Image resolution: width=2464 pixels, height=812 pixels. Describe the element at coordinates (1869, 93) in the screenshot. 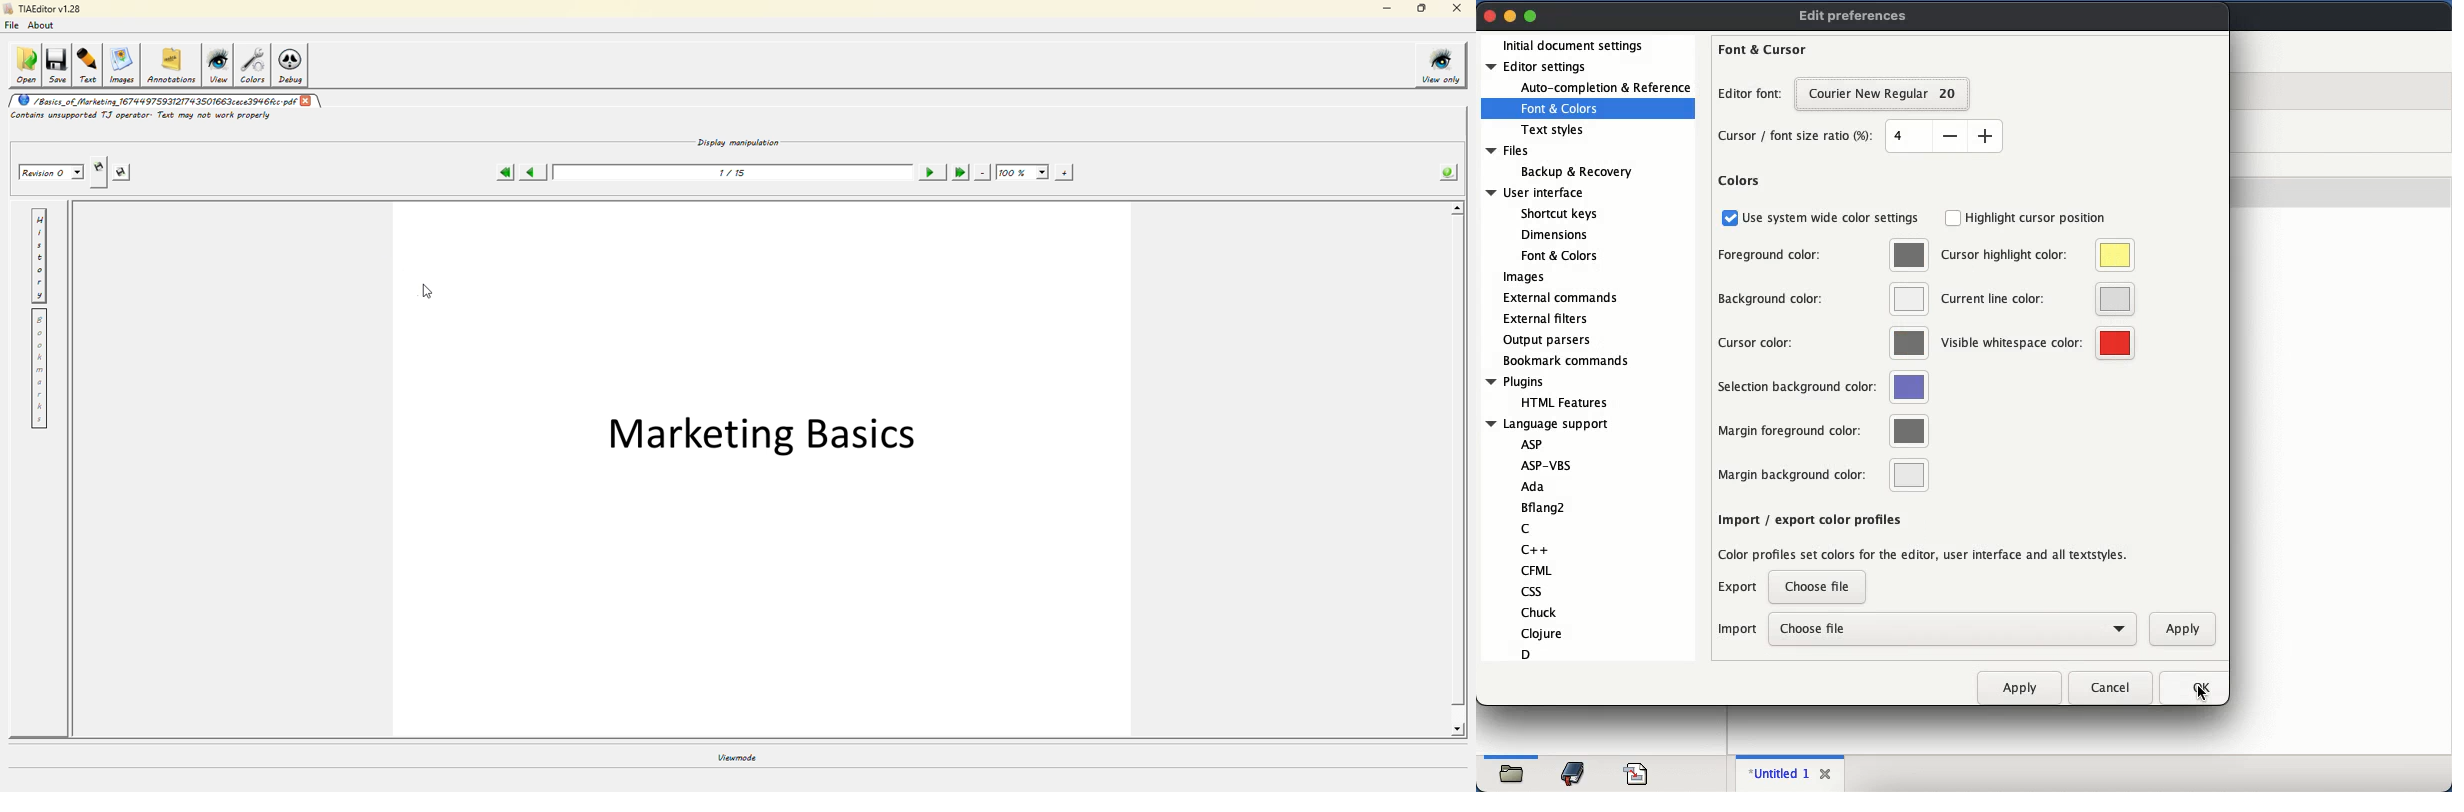

I see `courier new regular` at that location.